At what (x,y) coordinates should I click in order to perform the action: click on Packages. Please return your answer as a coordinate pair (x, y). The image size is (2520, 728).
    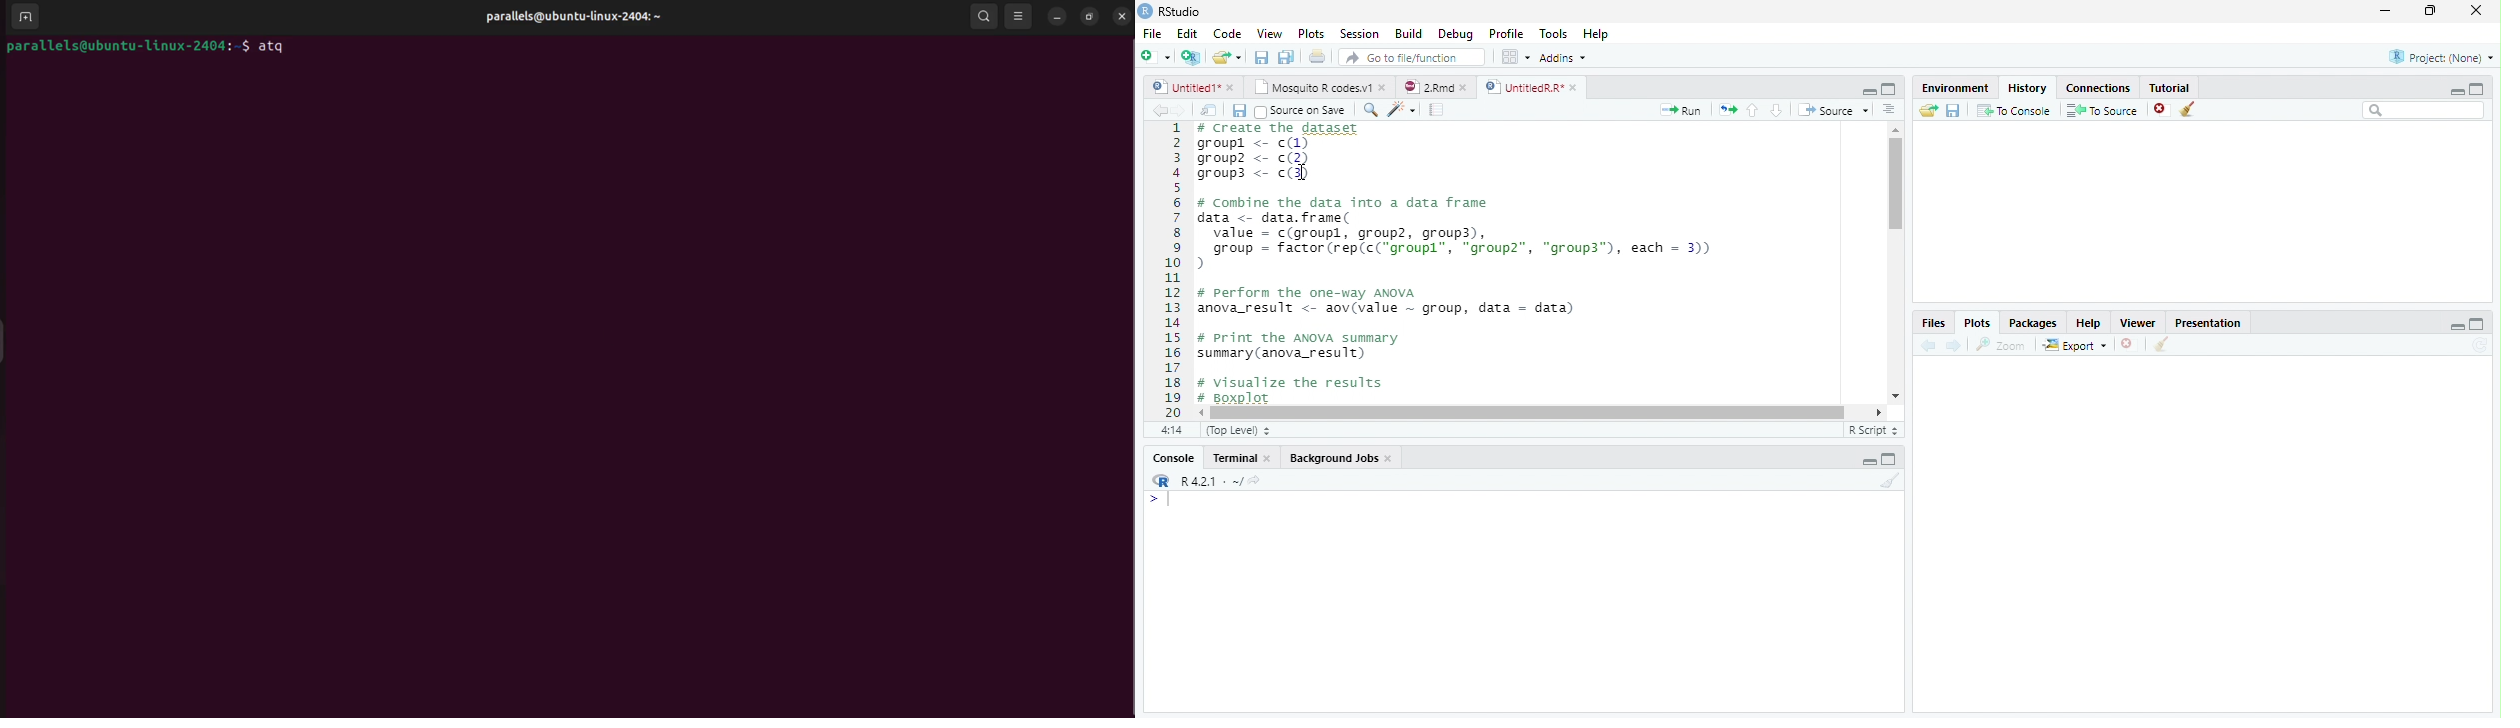
    Looking at the image, I should click on (2035, 323).